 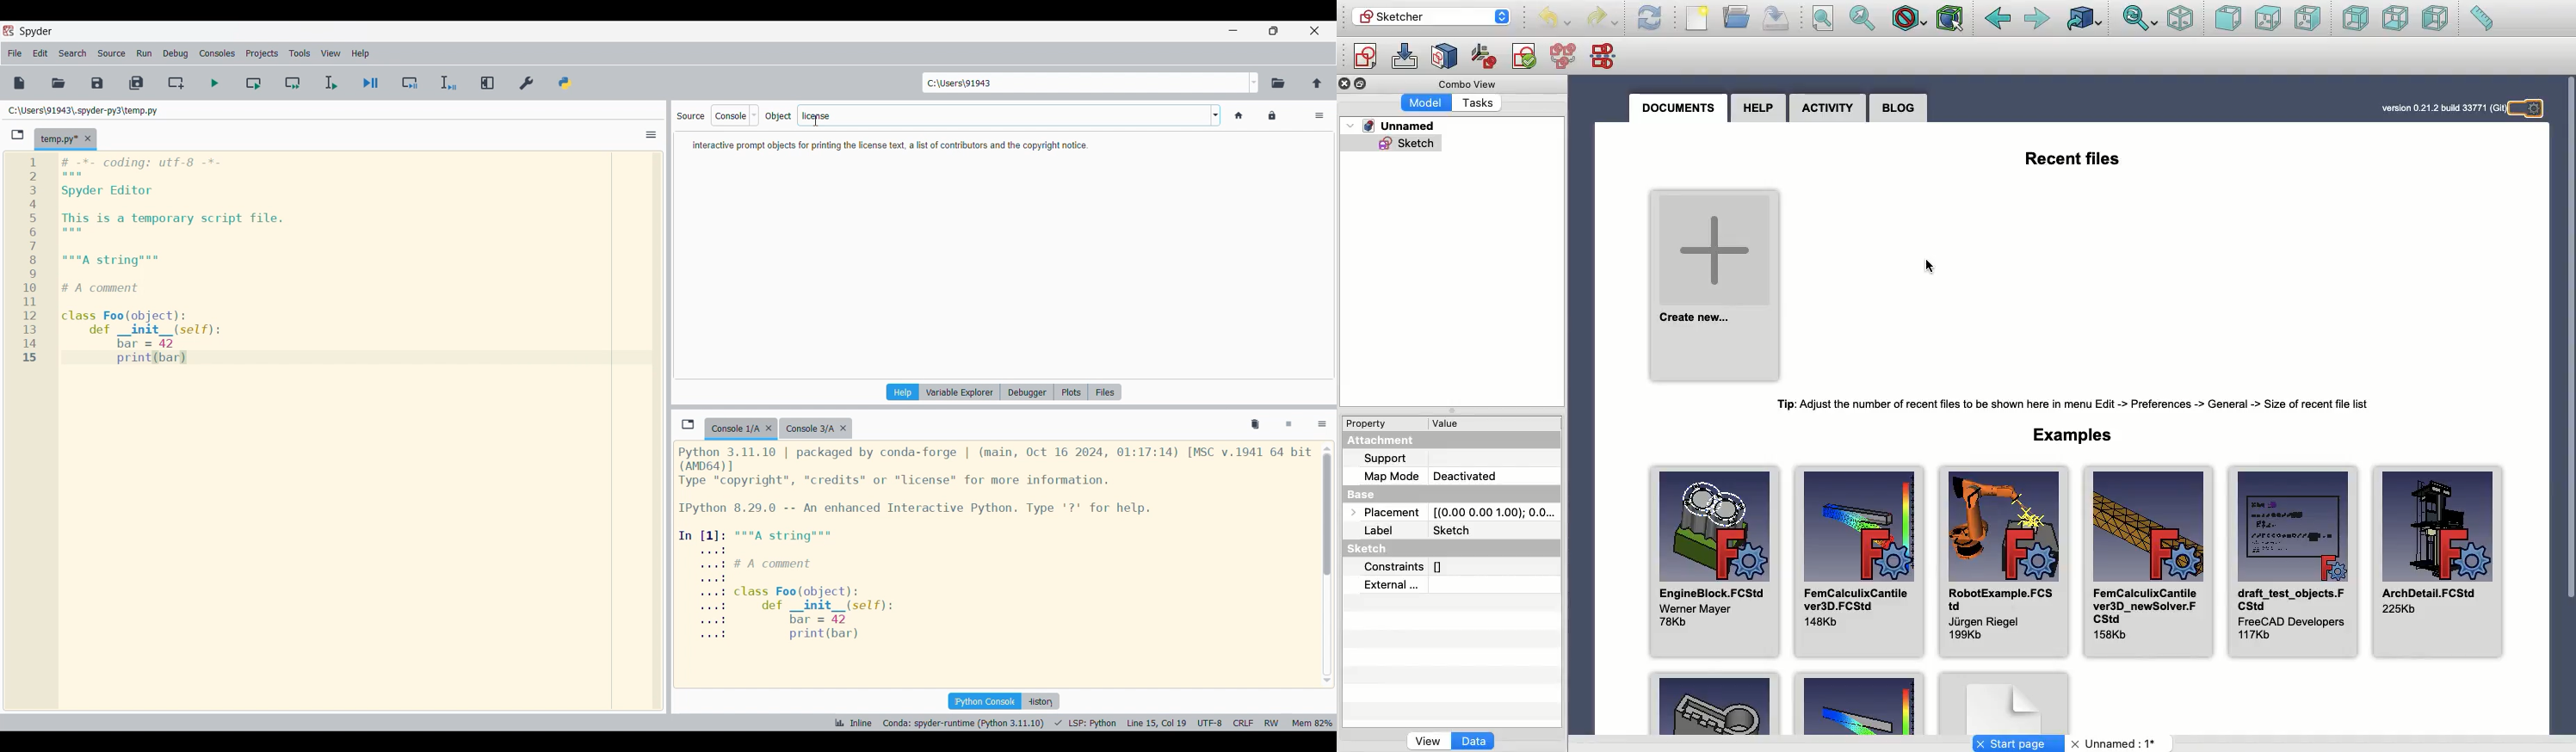 I want to click on Variable explorer, so click(x=960, y=392).